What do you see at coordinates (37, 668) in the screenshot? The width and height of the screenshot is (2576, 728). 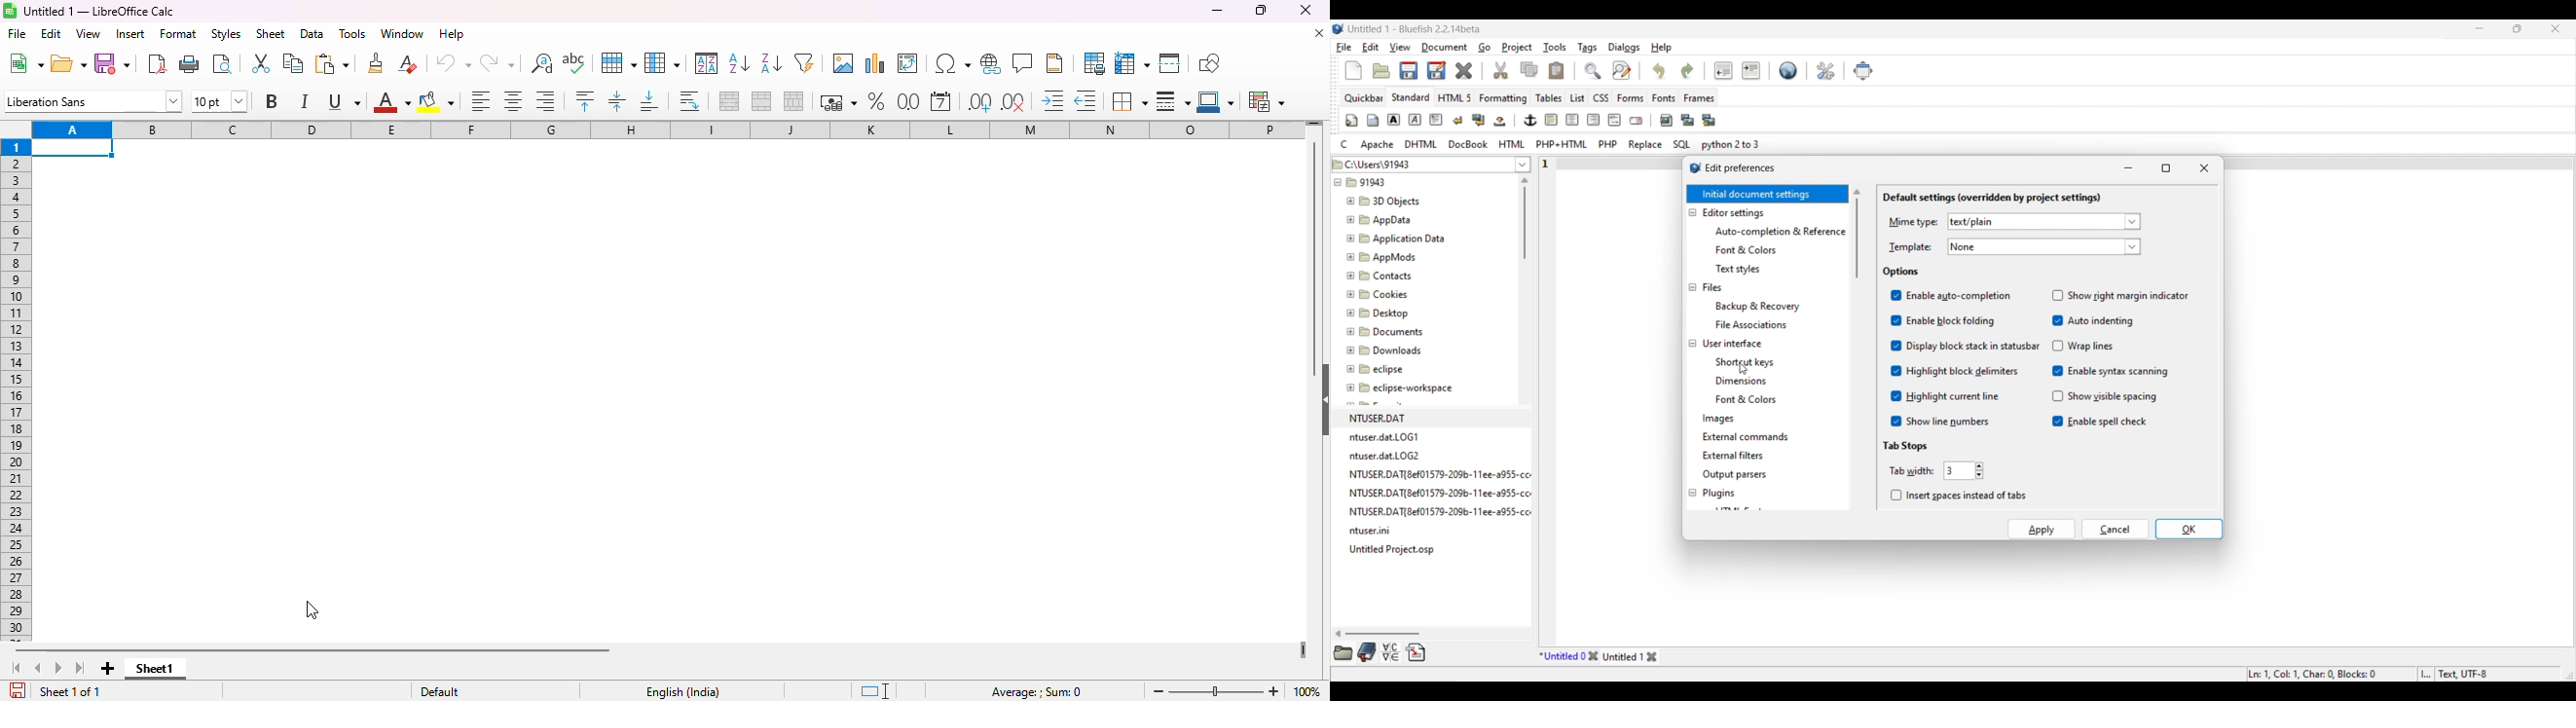 I see `scroll to previous sheet` at bounding box center [37, 668].